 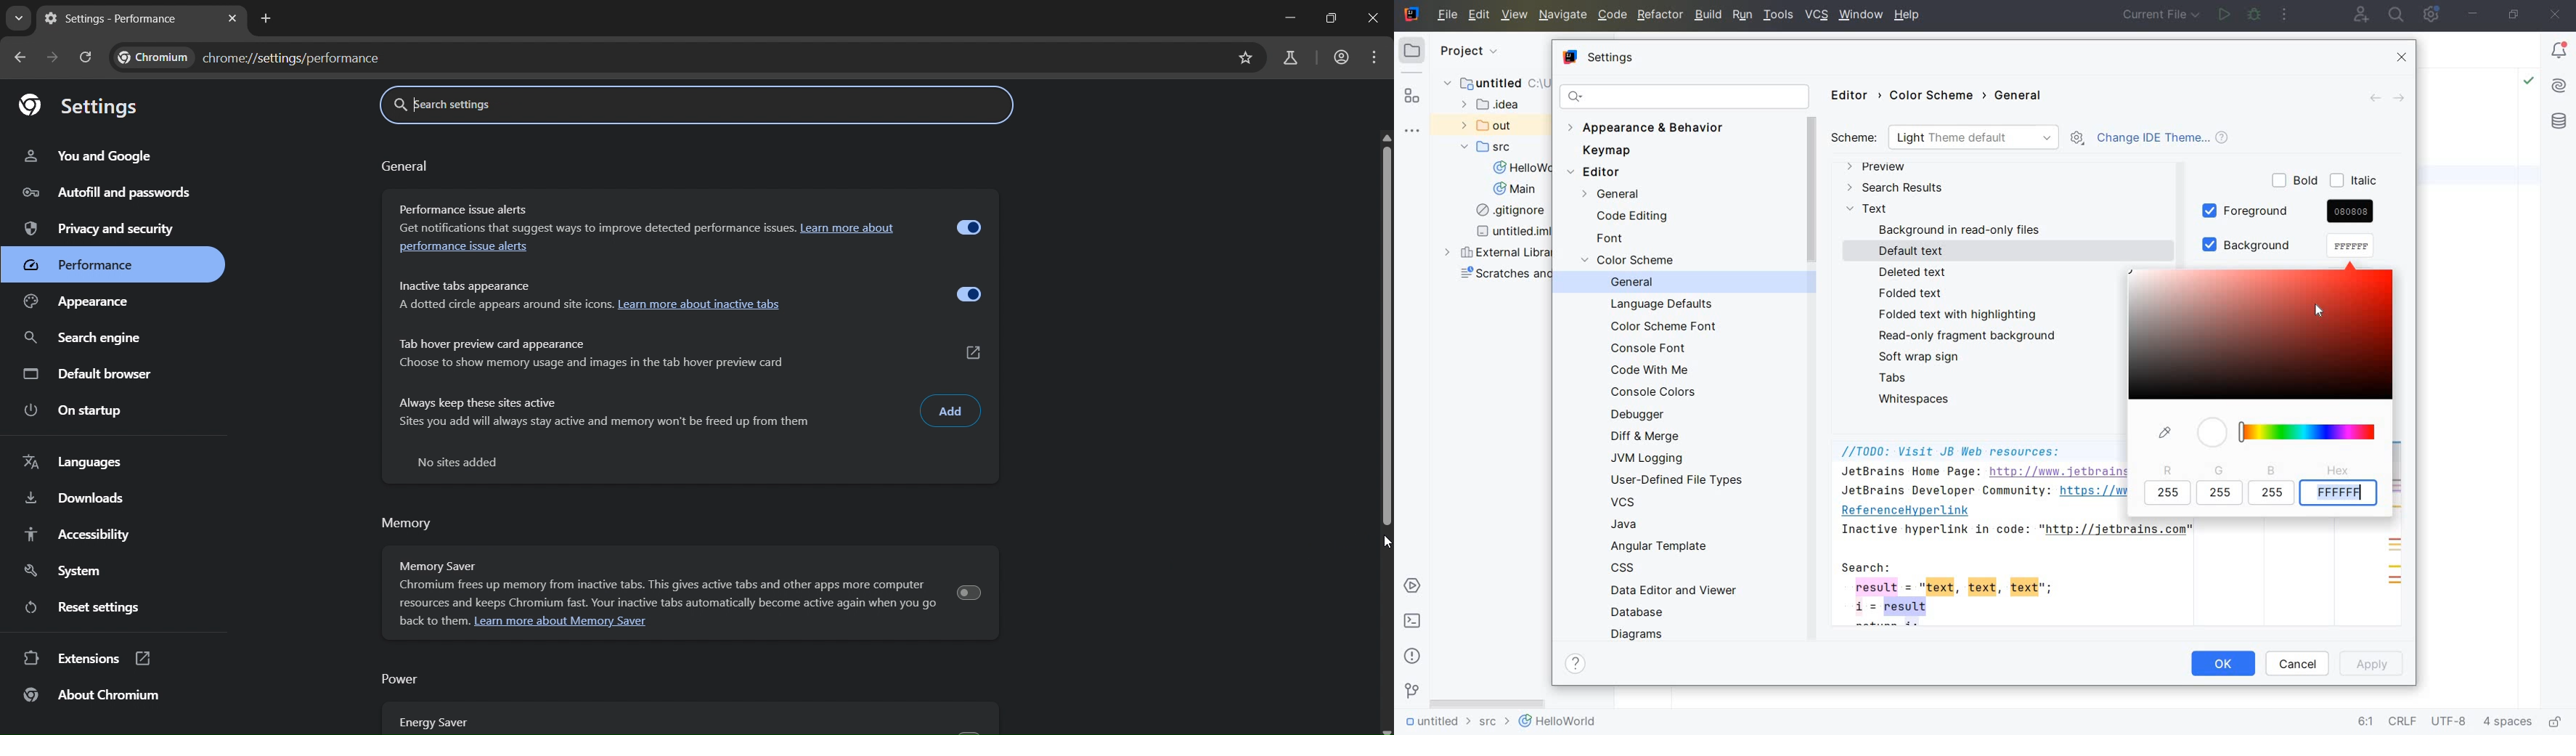 What do you see at coordinates (73, 461) in the screenshot?
I see `languages` at bounding box center [73, 461].